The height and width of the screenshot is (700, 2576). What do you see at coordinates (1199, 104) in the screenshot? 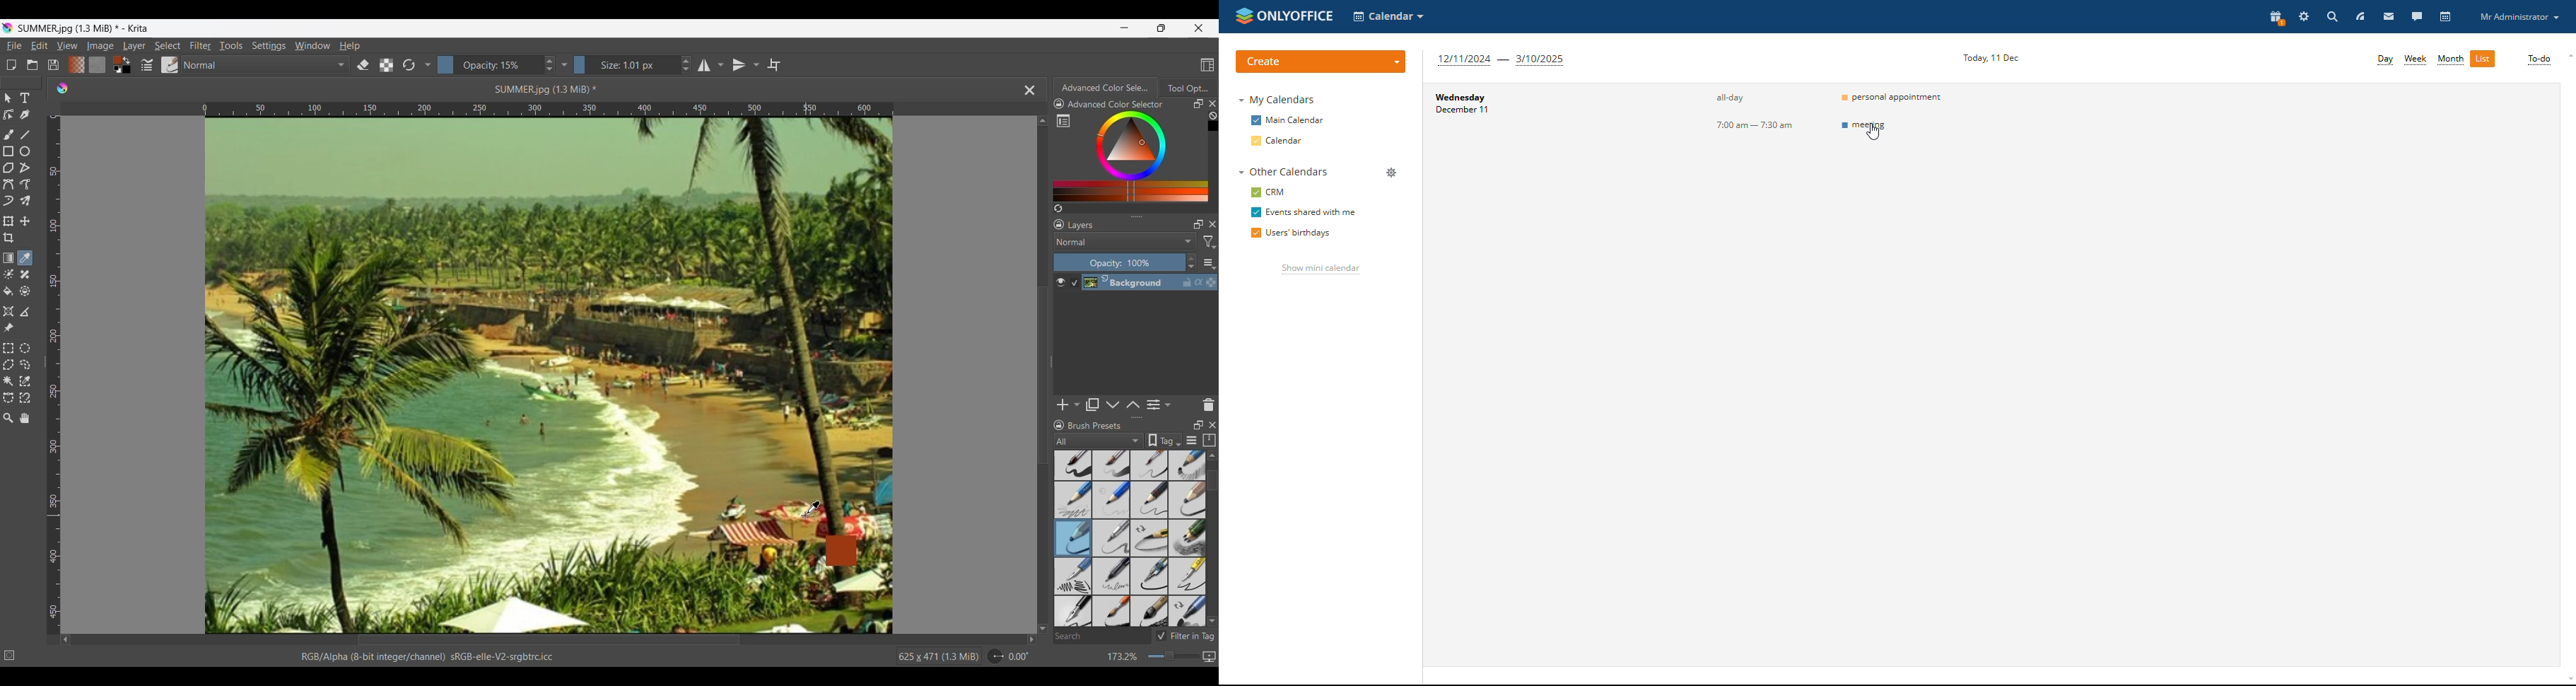
I see `Float docker` at bounding box center [1199, 104].